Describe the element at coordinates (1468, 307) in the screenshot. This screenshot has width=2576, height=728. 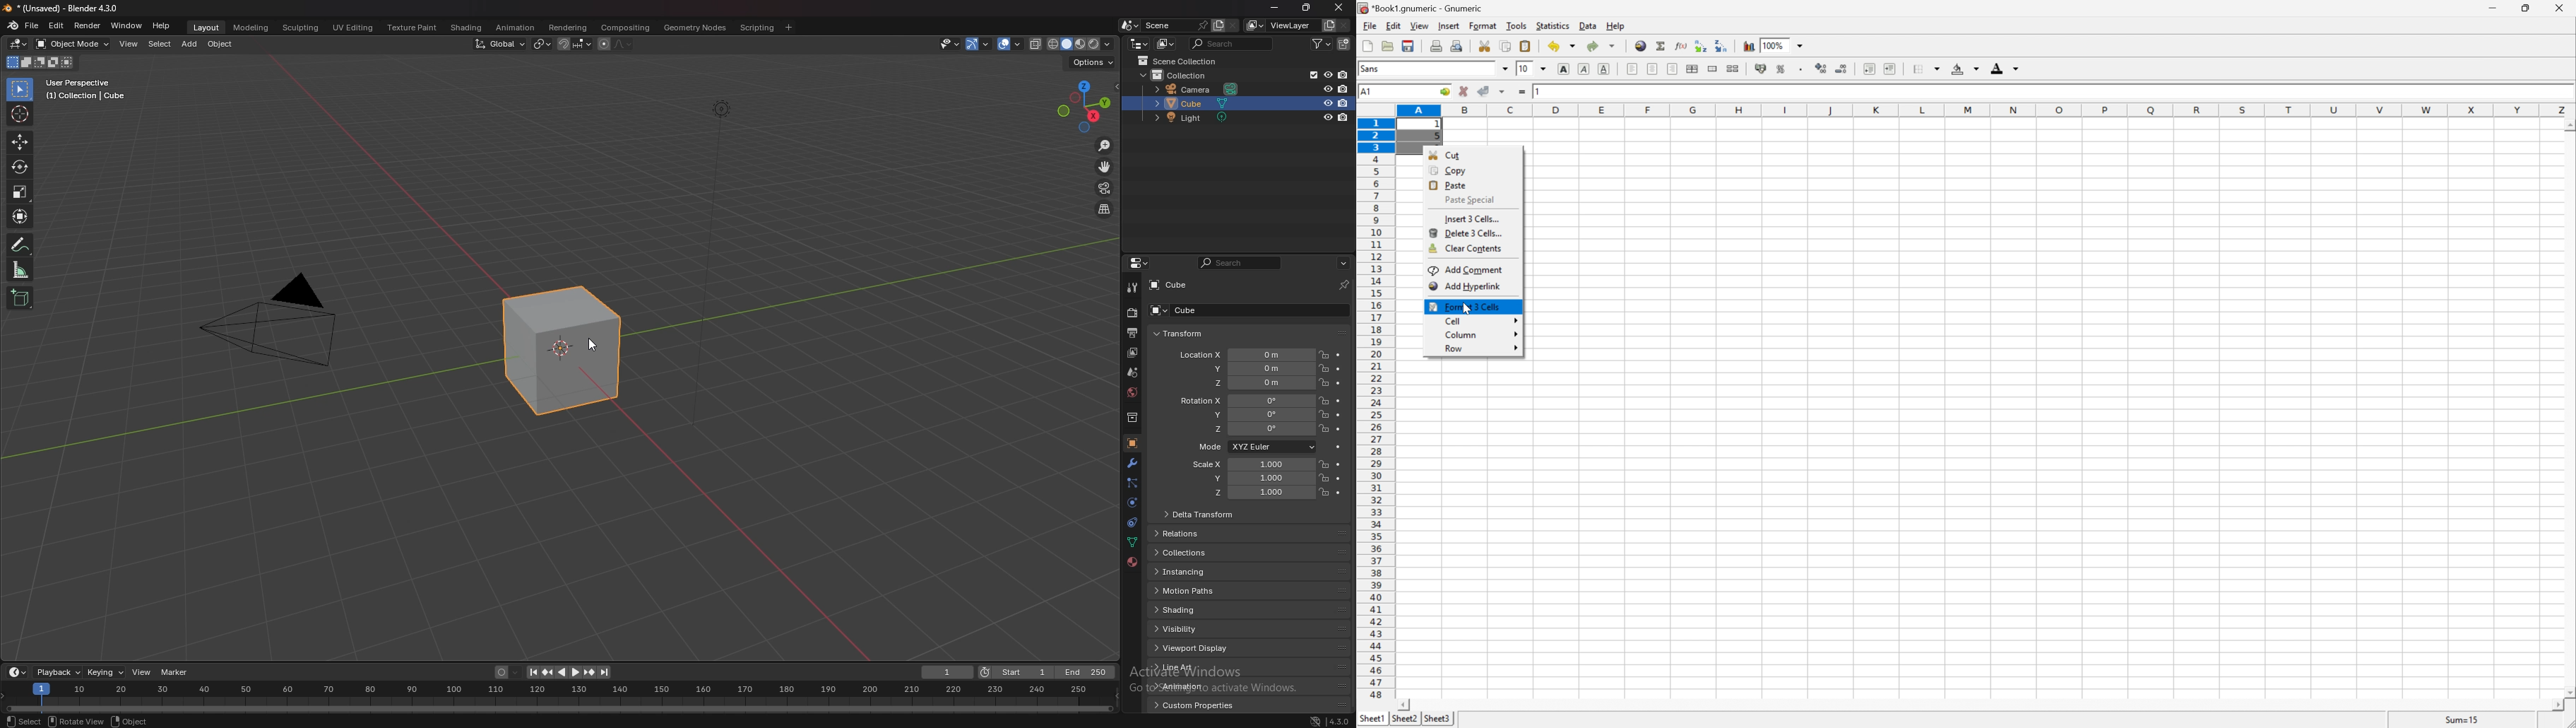
I see `cursor` at that location.